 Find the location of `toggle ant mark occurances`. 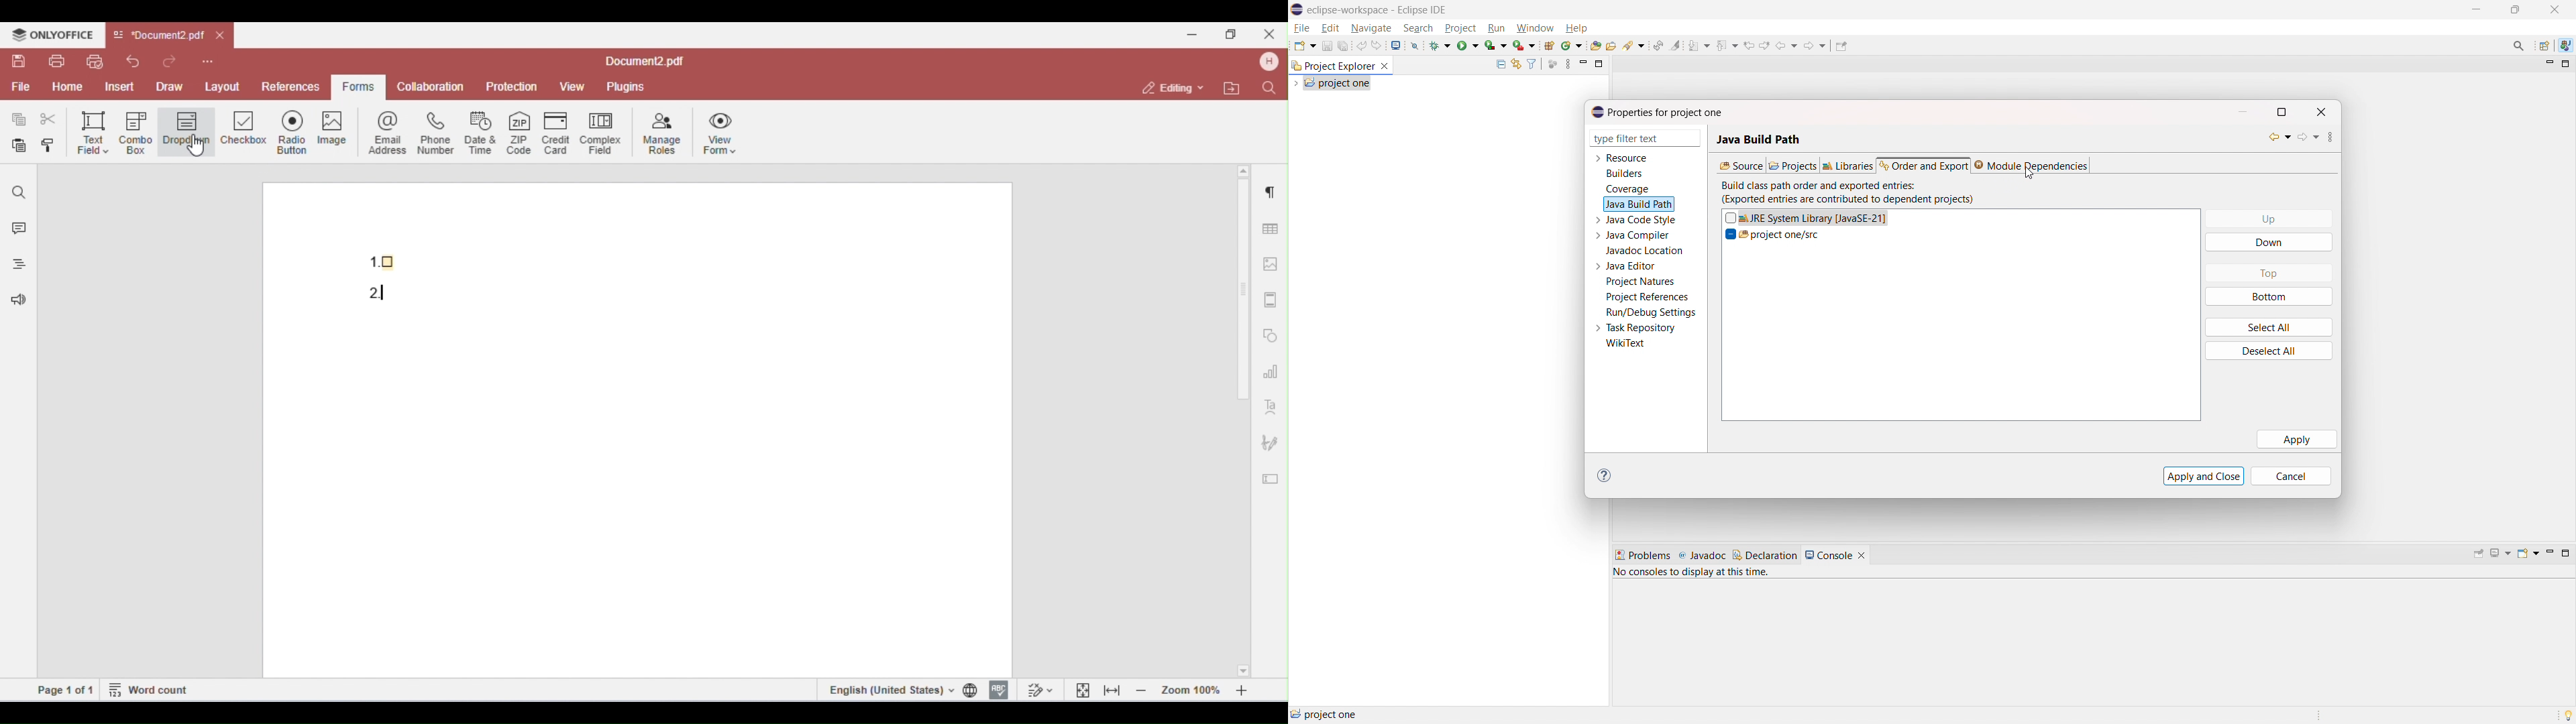

toggle ant mark occurances is located at coordinates (1676, 45).